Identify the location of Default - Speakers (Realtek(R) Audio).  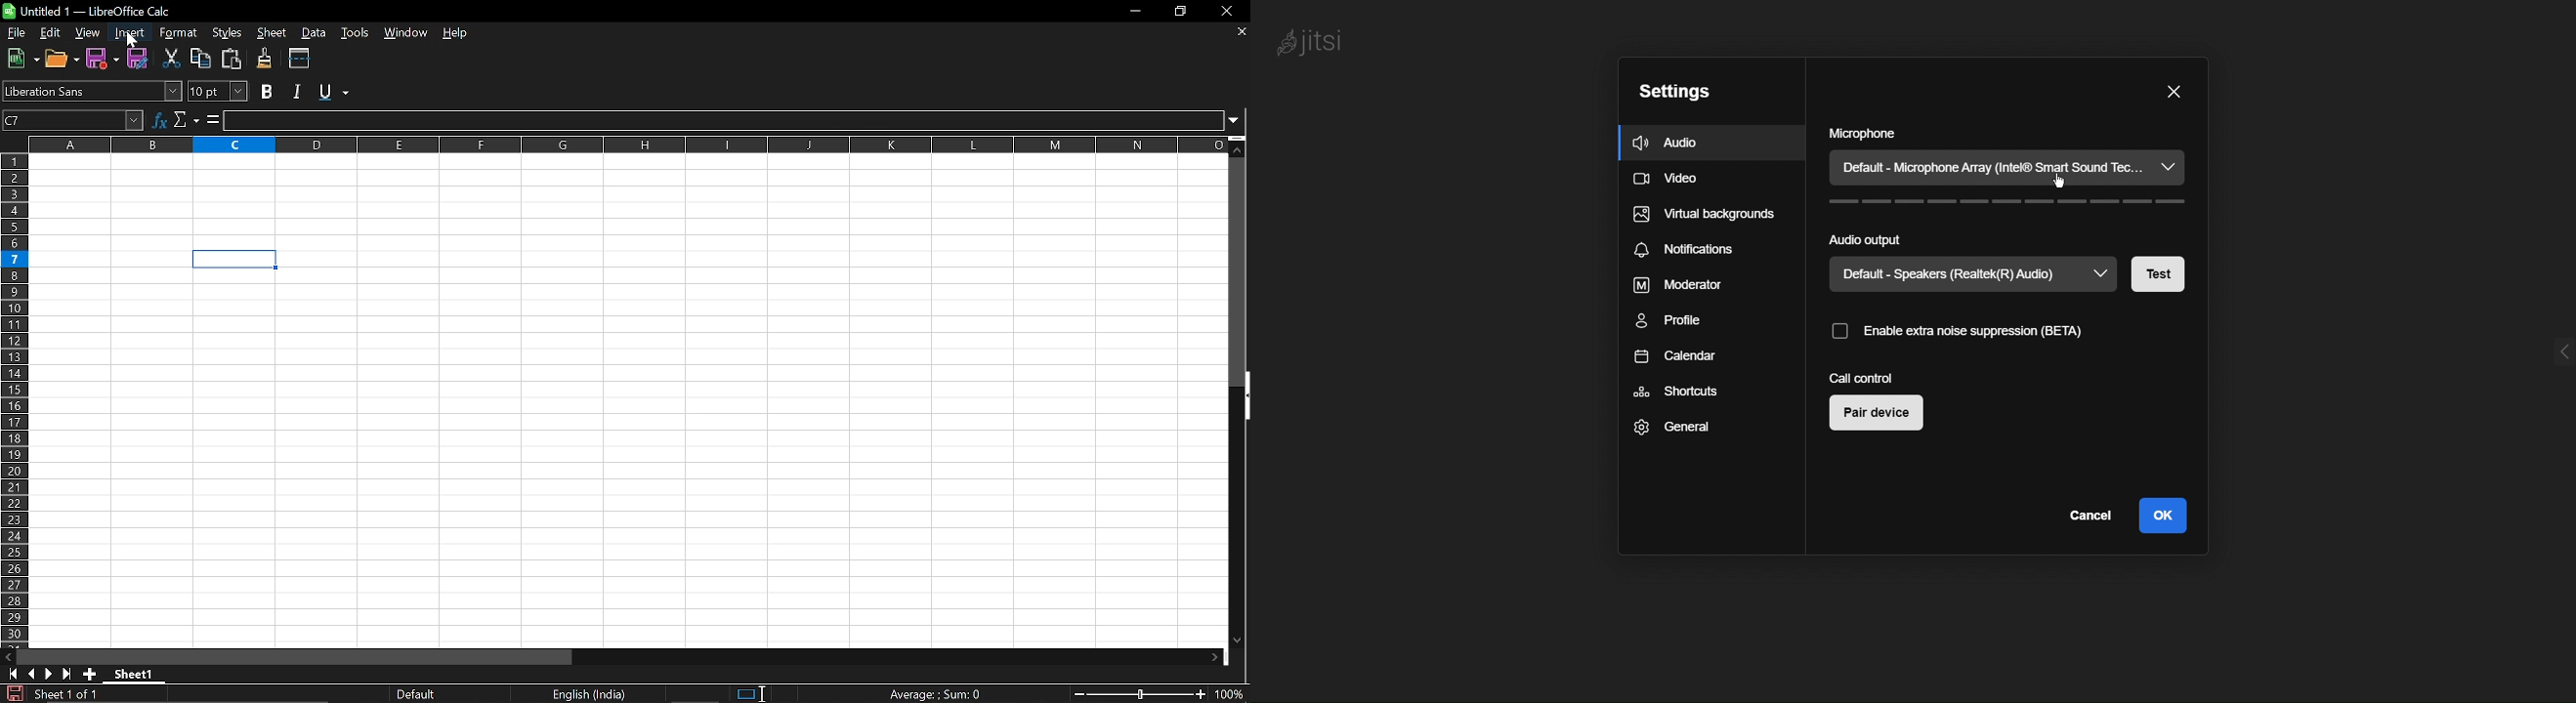
(1947, 274).